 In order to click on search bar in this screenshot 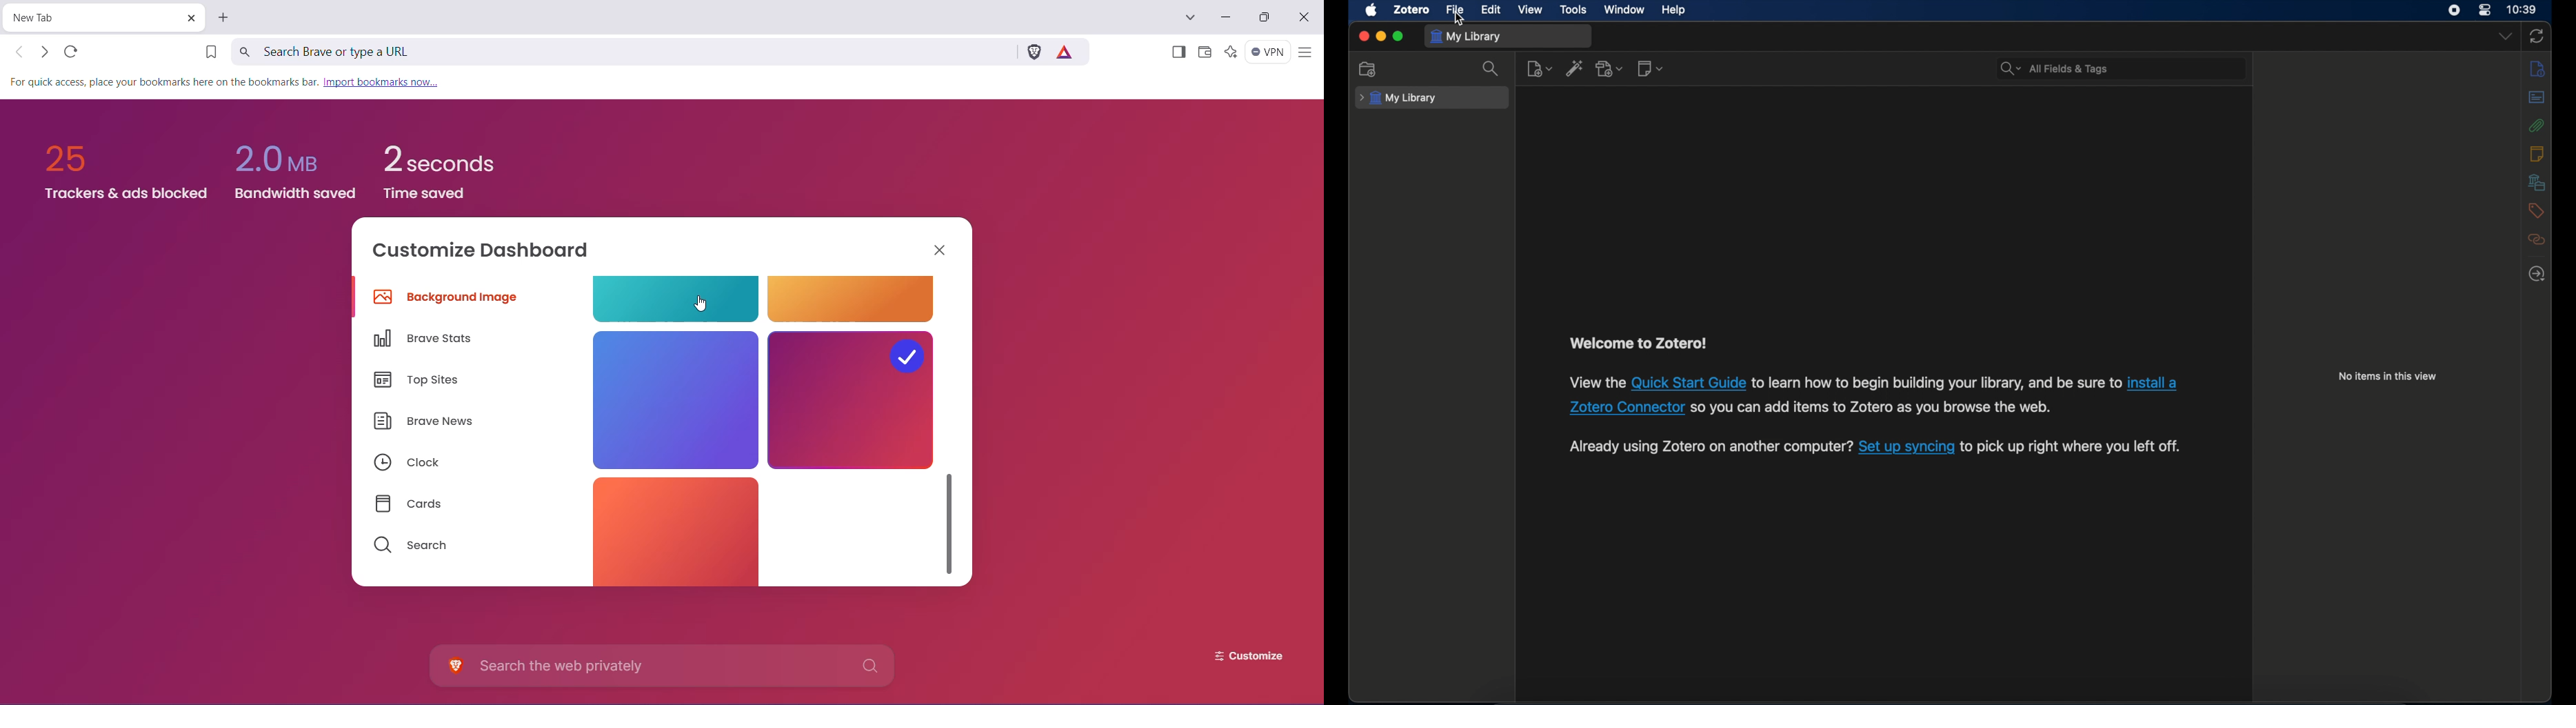, I will do `click(2056, 69)`.